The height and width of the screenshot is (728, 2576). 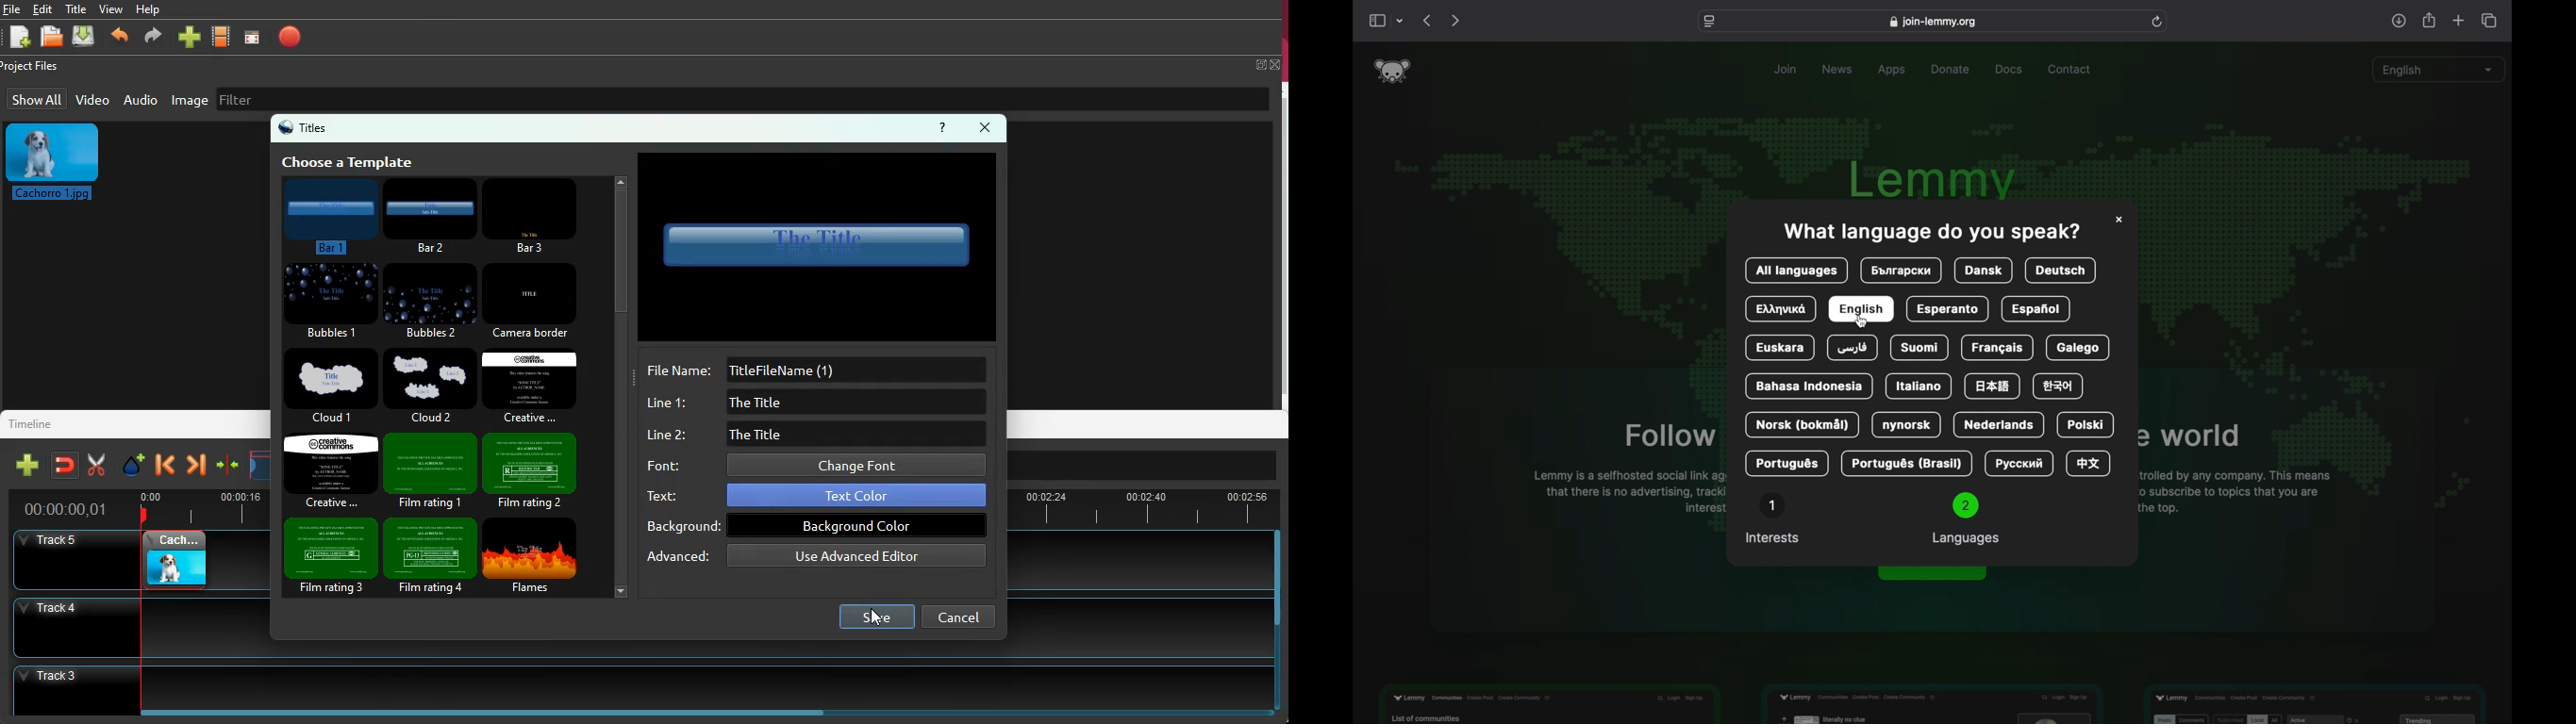 I want to click on dansk, so click(x=1985, y=270).